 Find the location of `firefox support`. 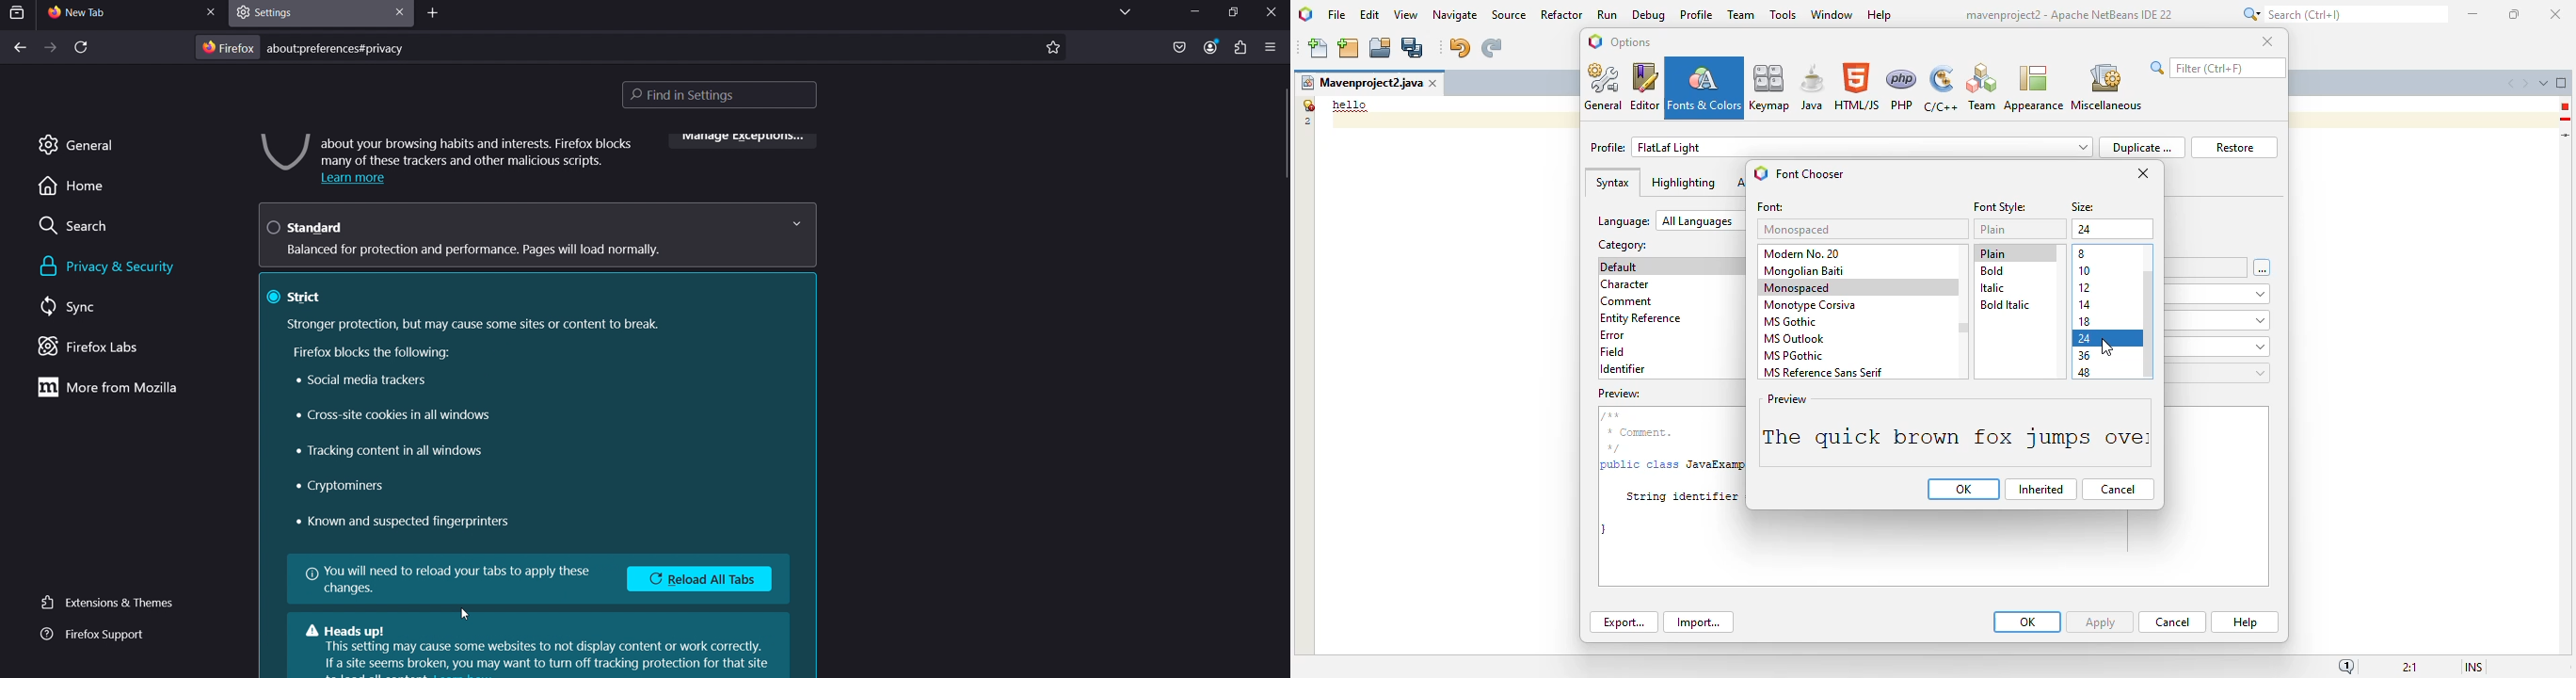

firefox support is located at coordinates (90, 635).